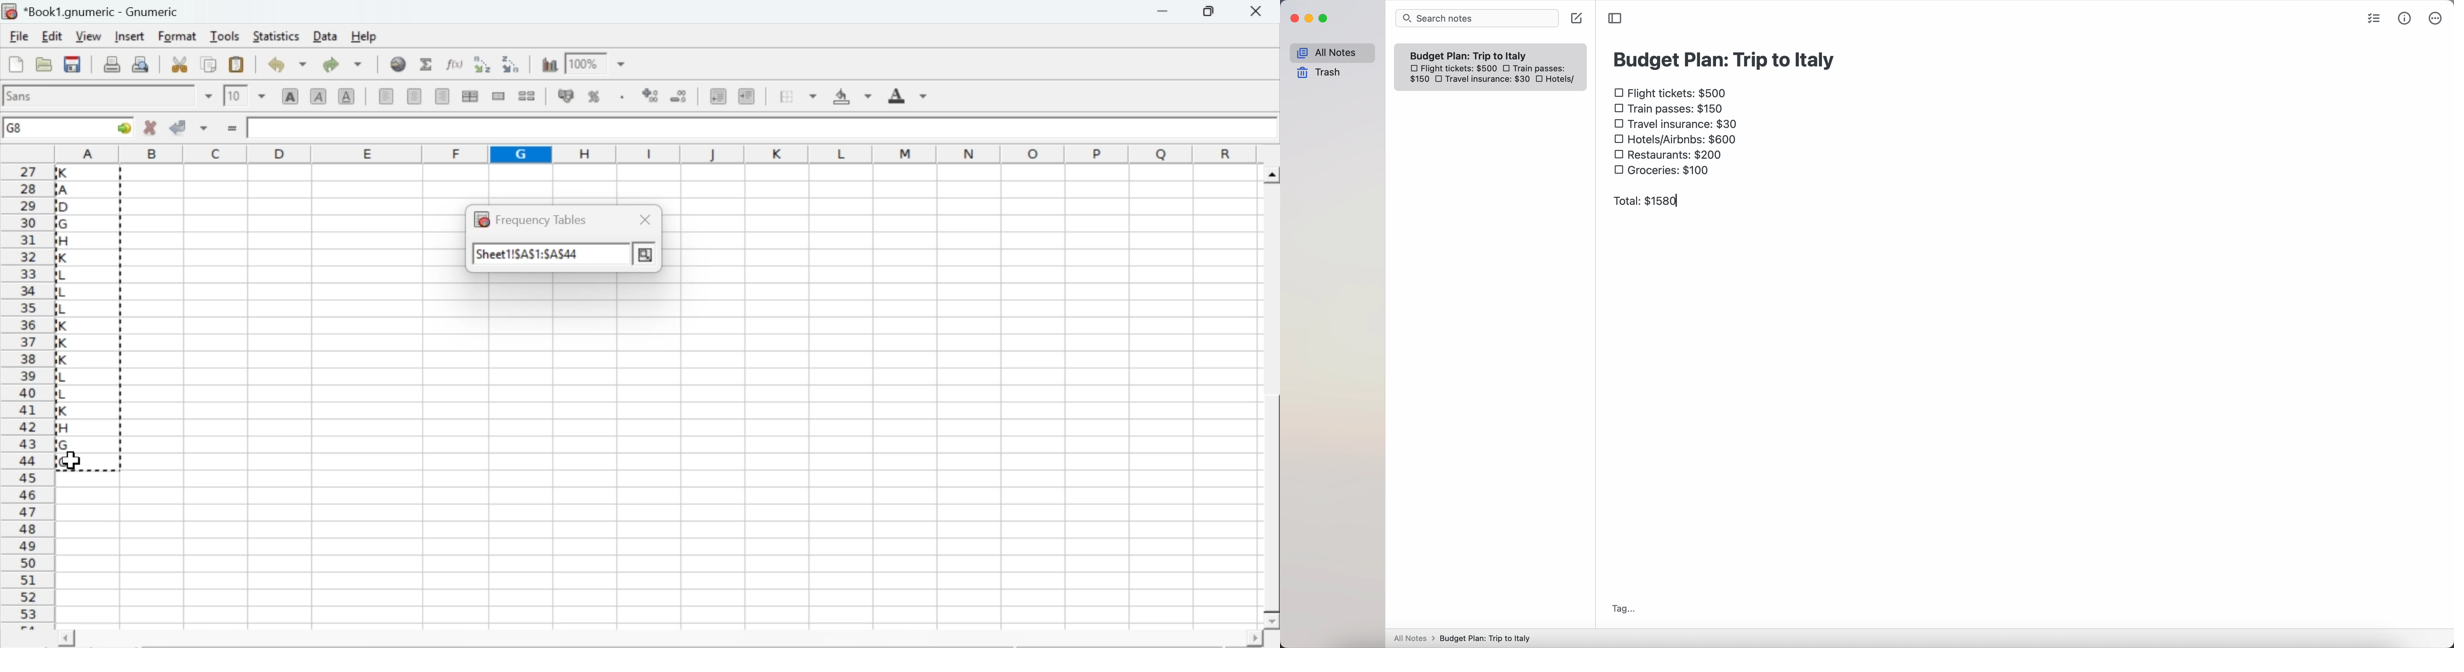 The width and height of the screenshot is (2464, 672). What do you see at coordinates (566, 95) in the screenshot?
I see `format selection as accounting` at bounding box center [566, 95].